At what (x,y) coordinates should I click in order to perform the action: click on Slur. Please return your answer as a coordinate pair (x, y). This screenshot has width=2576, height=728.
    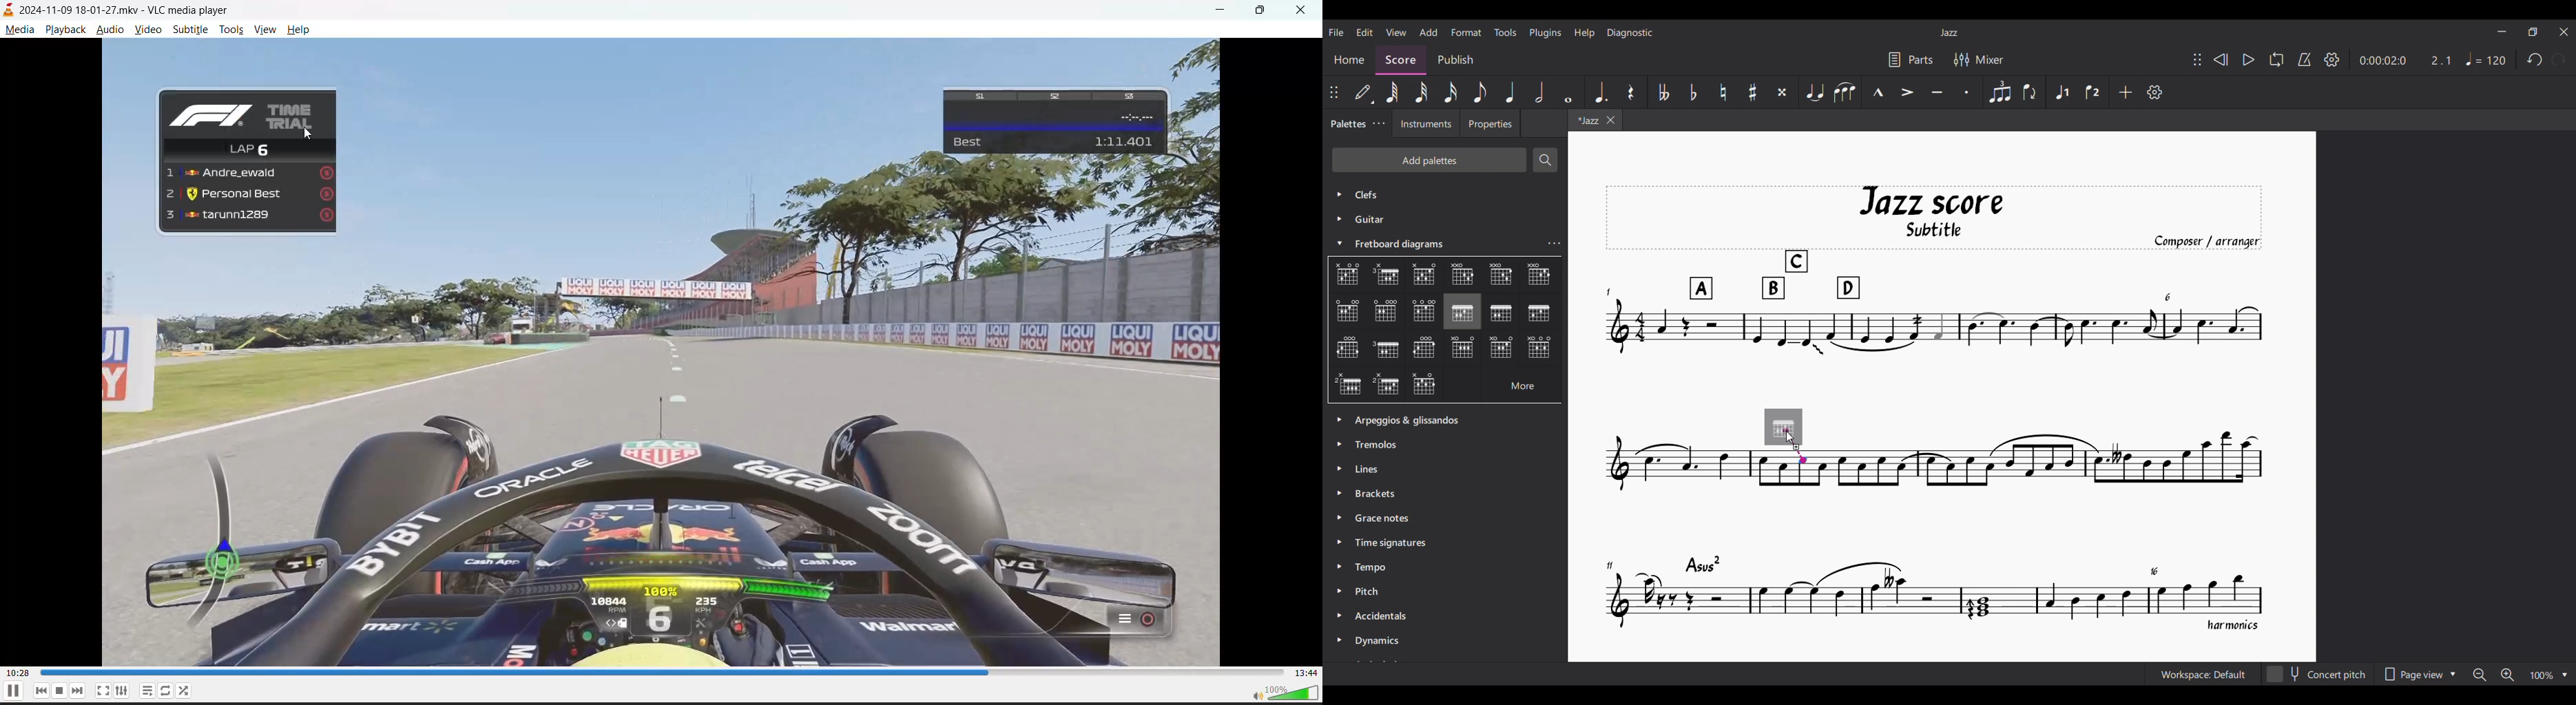
    Looking at the image, I should click on (1844, 93).